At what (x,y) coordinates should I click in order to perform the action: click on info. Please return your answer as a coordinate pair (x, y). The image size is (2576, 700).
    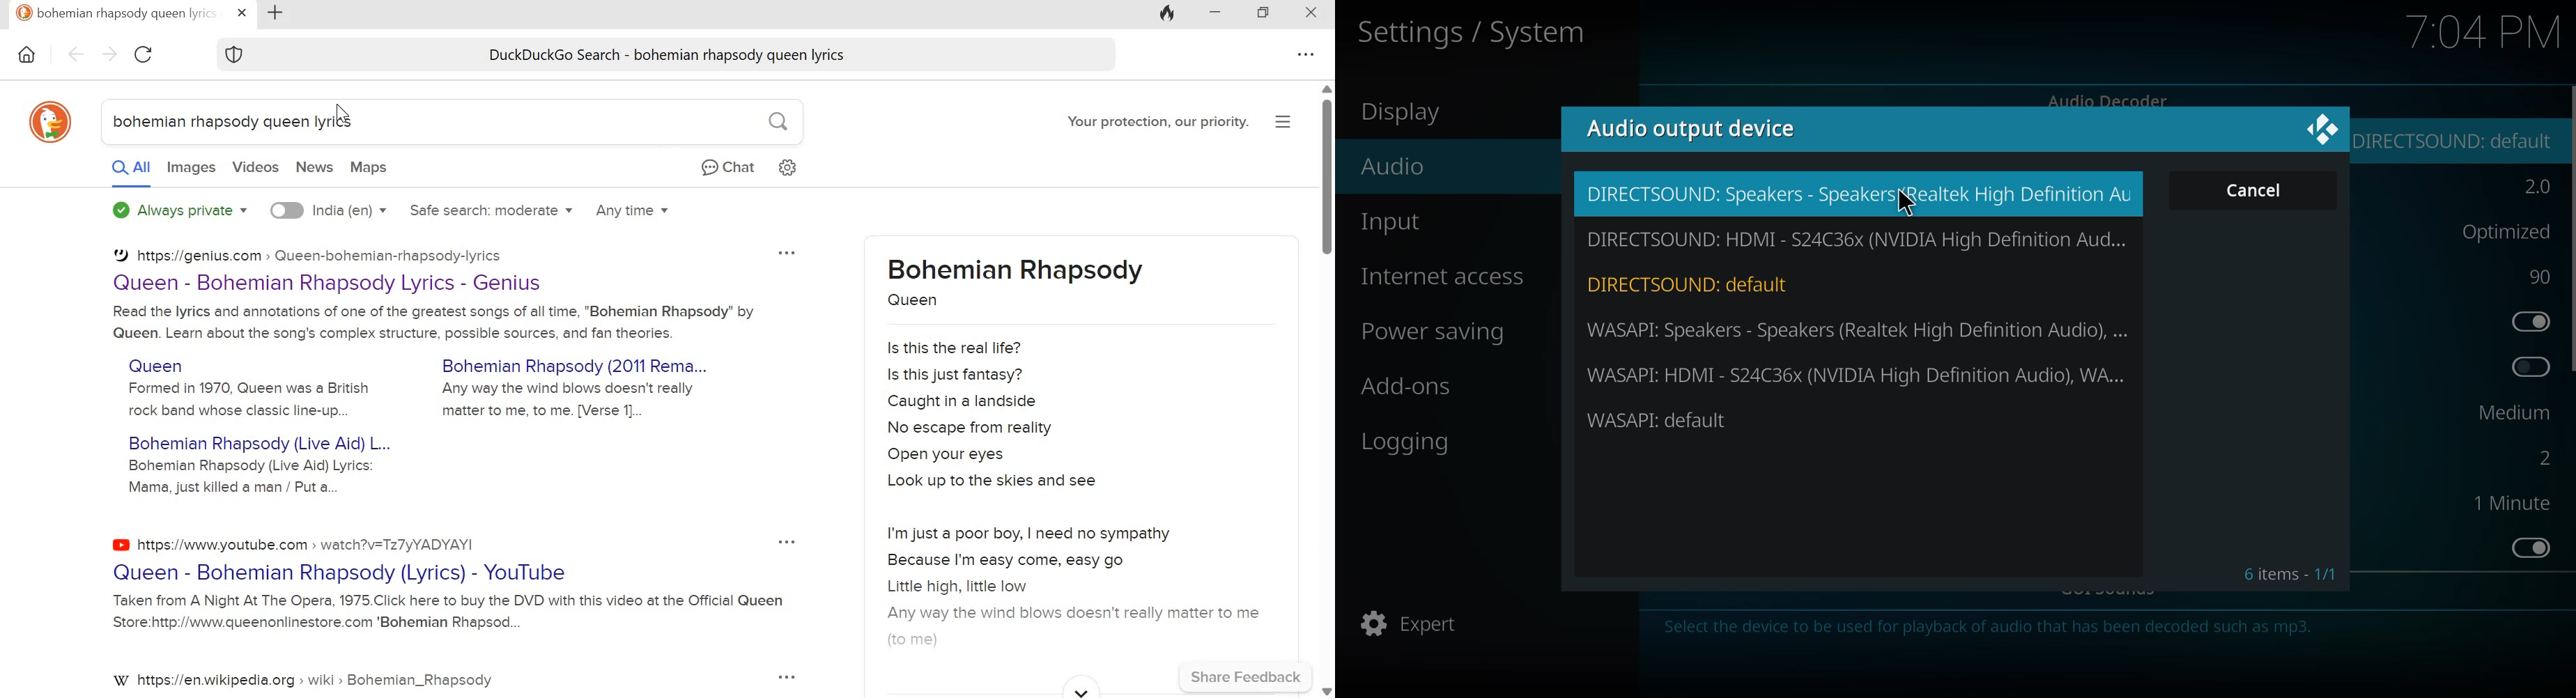
    Looking at the image, I should click on (1991, 631).